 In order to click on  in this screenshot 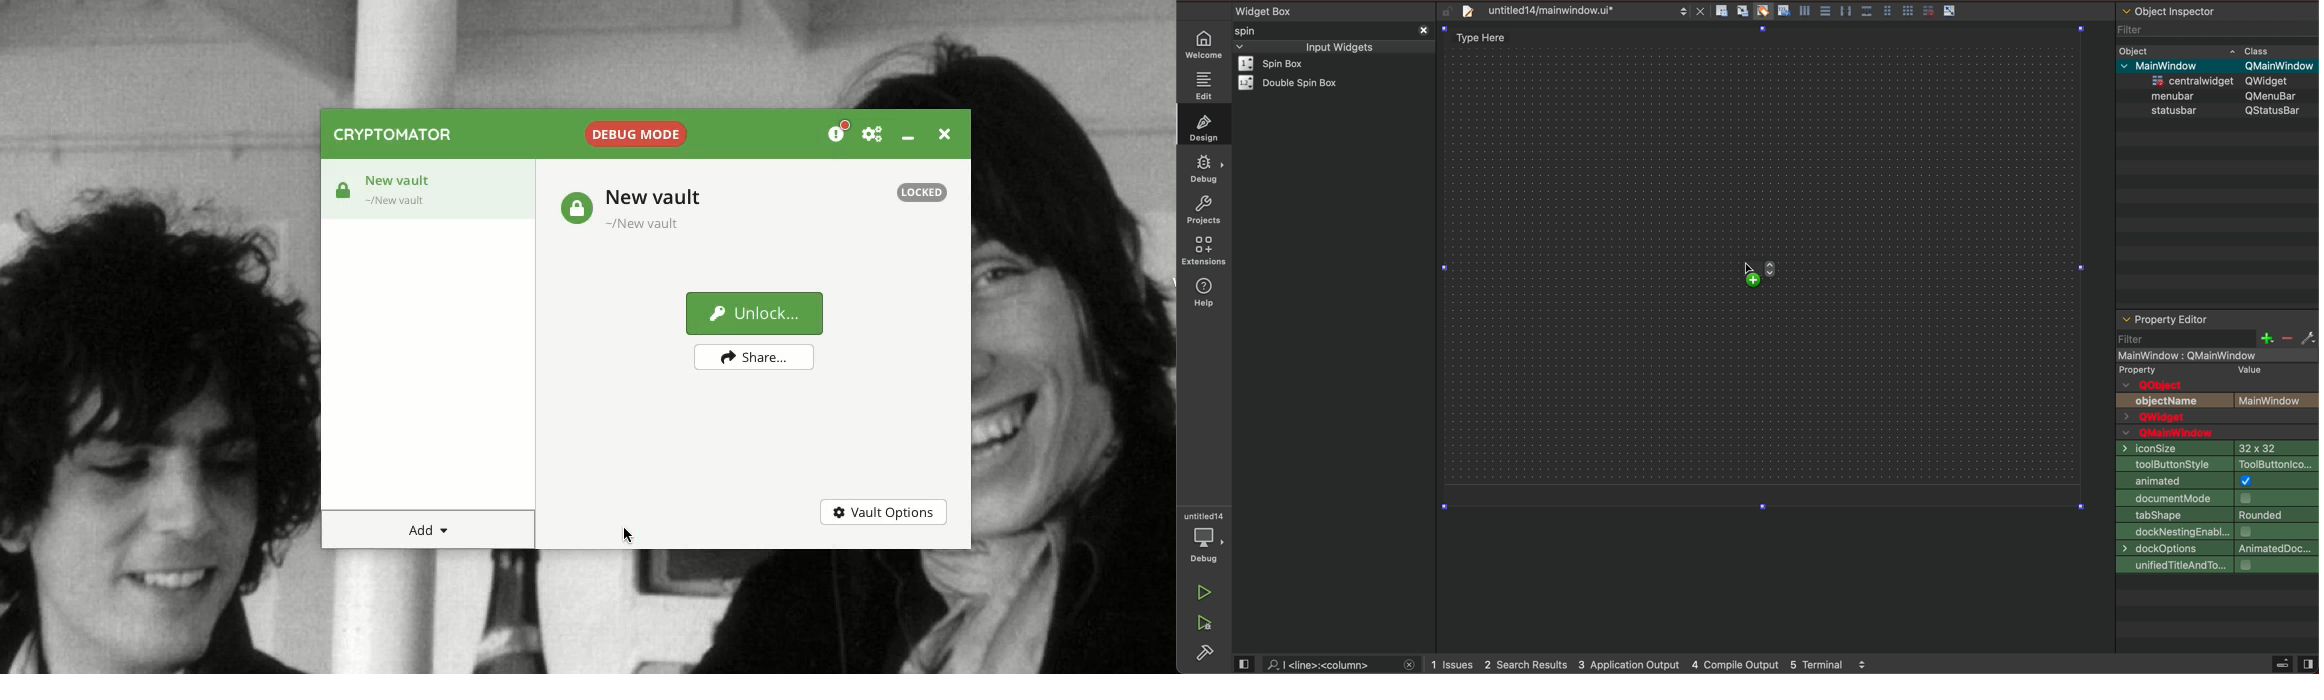, I will do `click(2177, 94)`.